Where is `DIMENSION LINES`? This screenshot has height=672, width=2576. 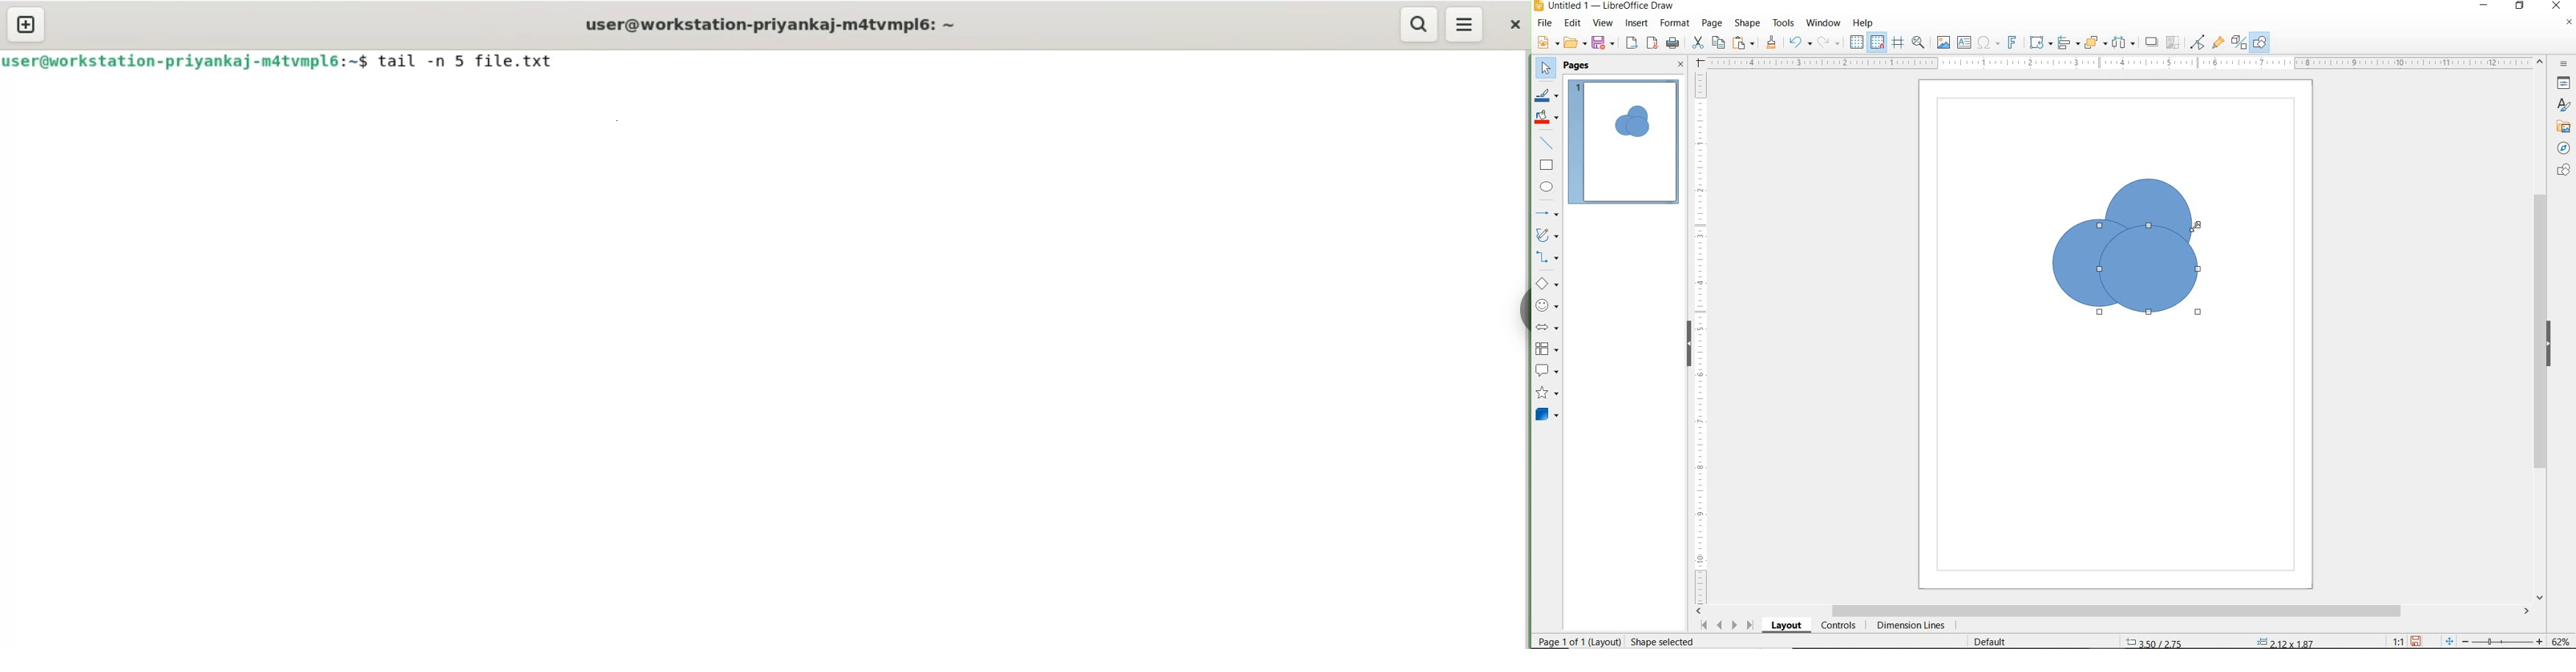 DIMENSION LINES is located at coordinates (1909, 627).